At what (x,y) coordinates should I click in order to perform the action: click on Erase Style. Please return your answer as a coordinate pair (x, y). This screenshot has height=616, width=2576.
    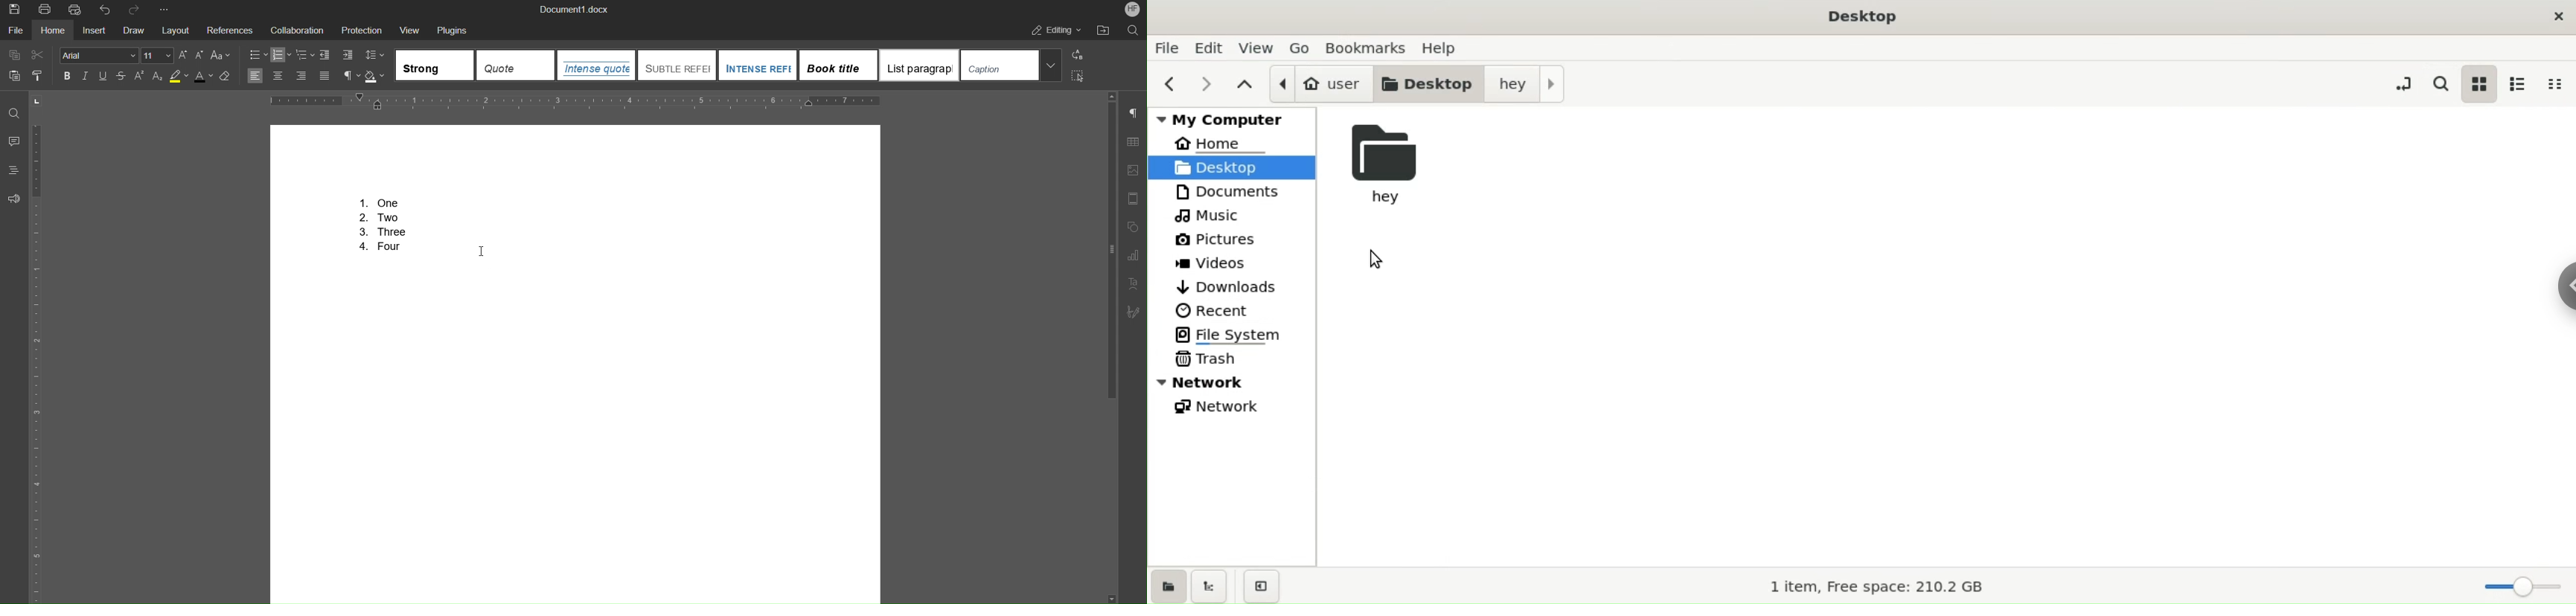
    Looking at the image, I should click on (226, 77).